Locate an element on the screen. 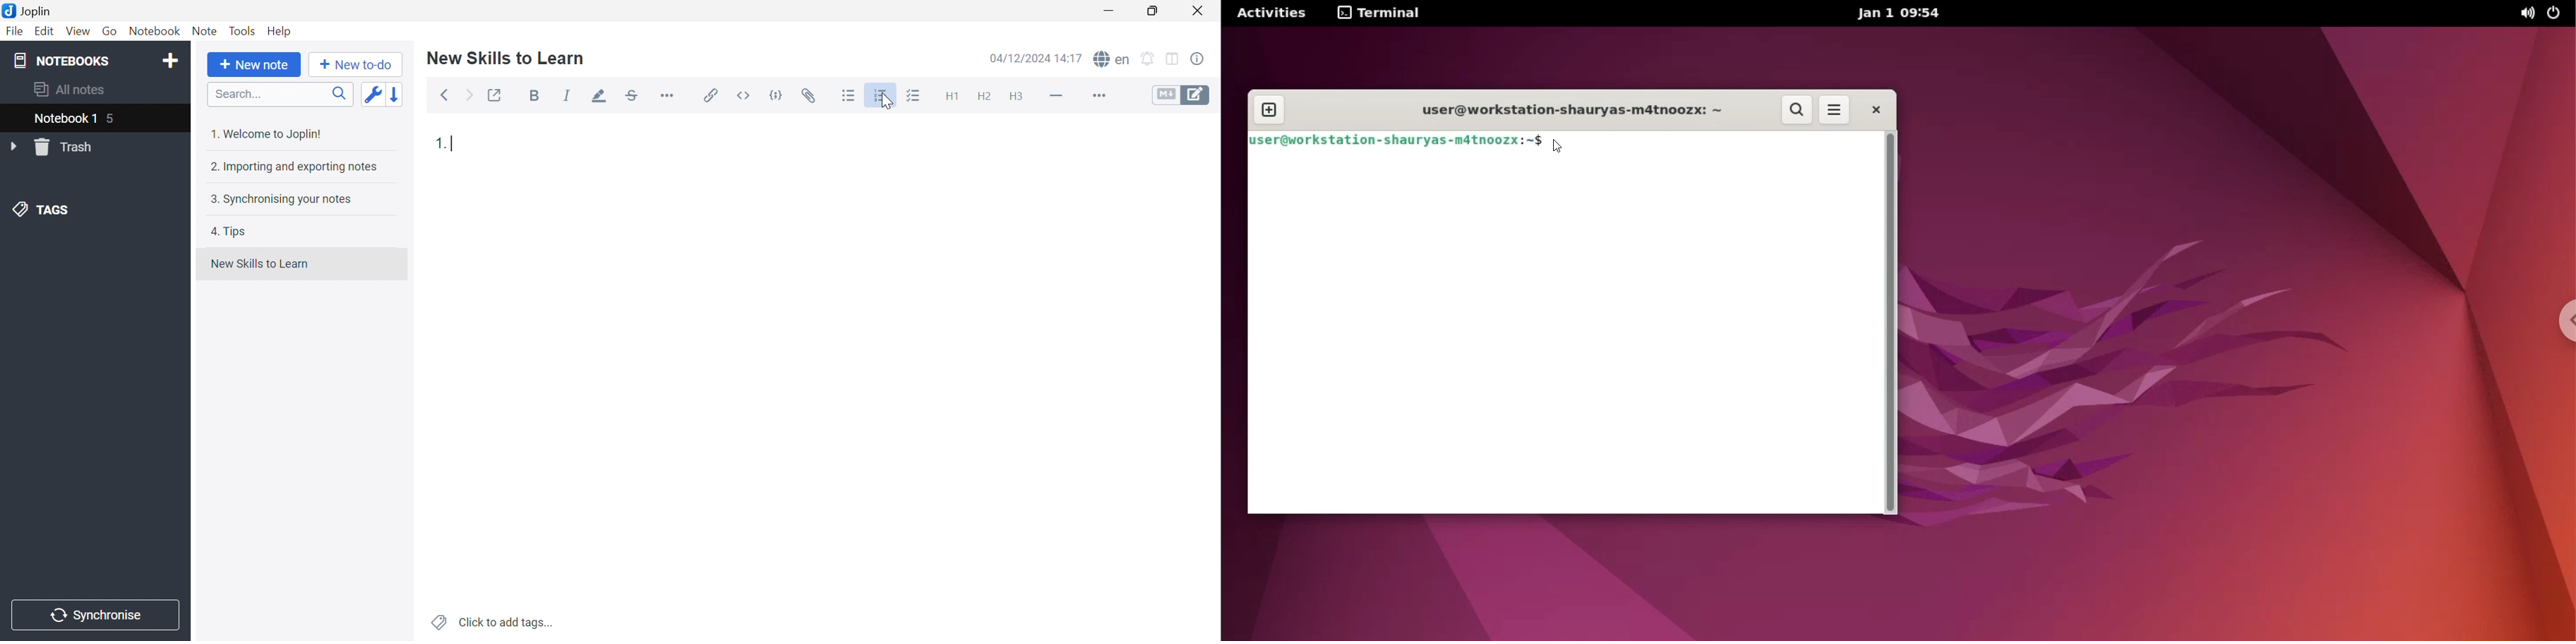  Reverse sort order is located at coordinates (397, 94).